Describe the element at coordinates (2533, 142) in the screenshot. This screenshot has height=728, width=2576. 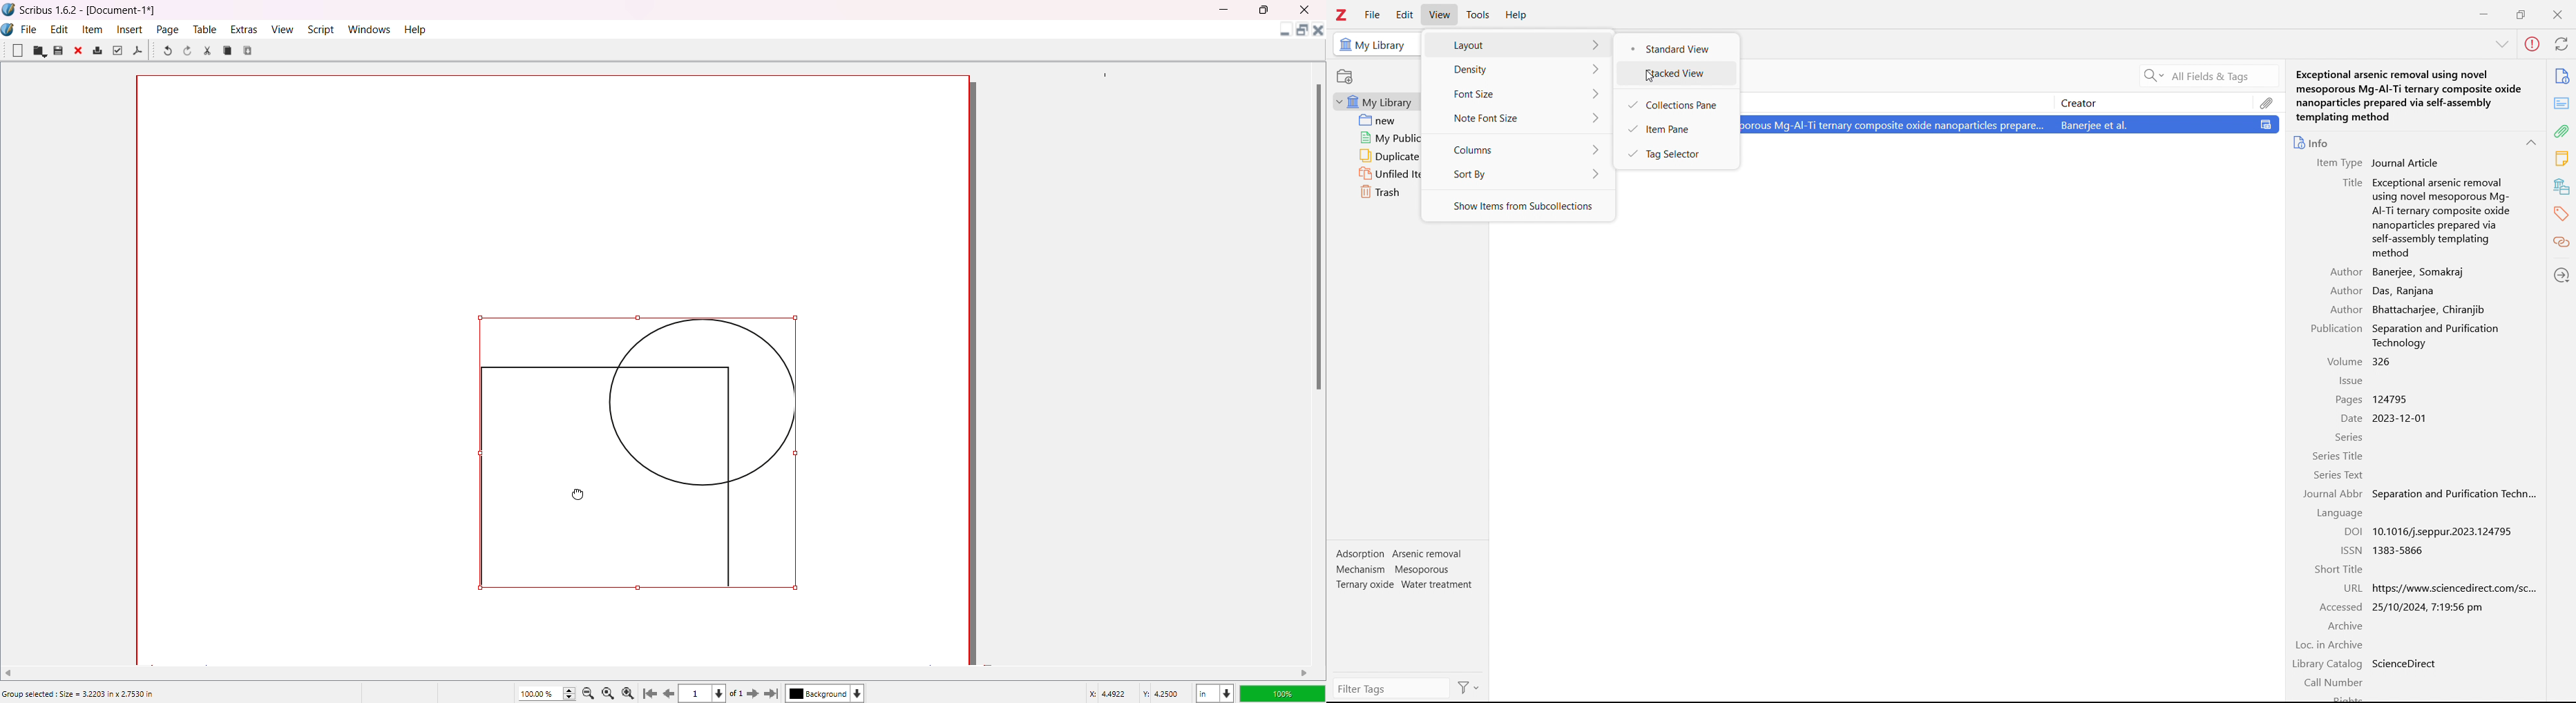
I see `collapse info` at that location.